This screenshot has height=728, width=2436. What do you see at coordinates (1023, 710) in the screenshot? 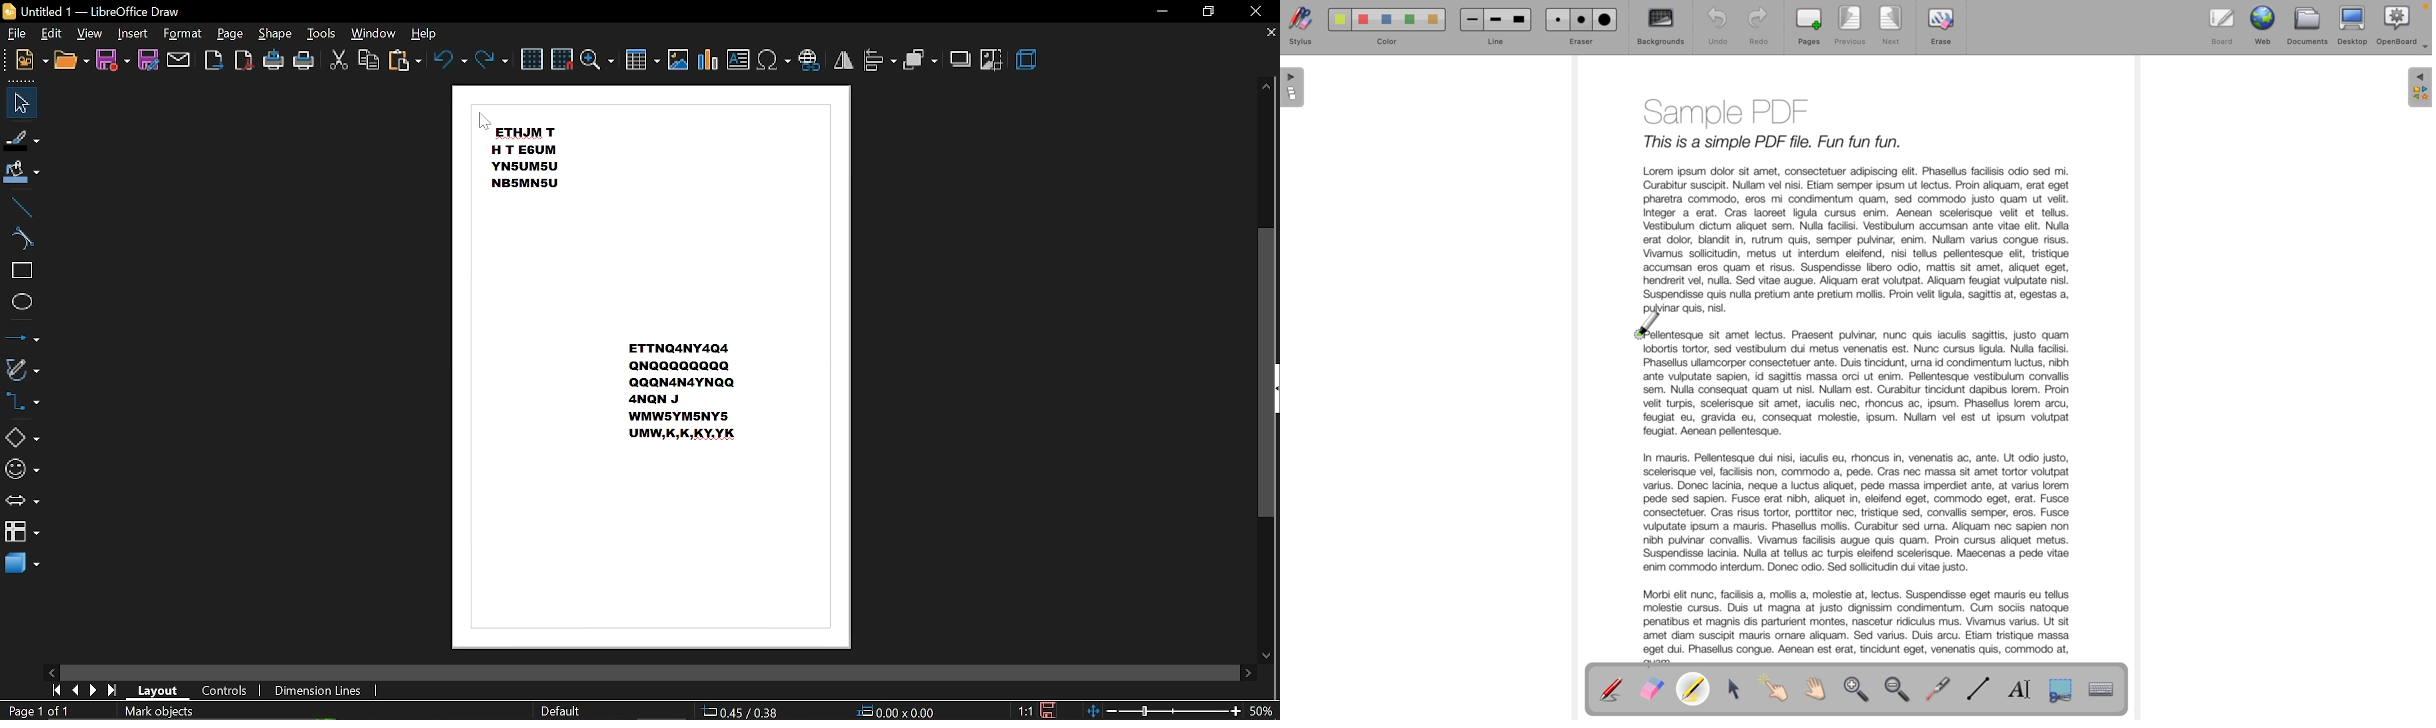
I see `1:1` at bounding box center [1023, 710].